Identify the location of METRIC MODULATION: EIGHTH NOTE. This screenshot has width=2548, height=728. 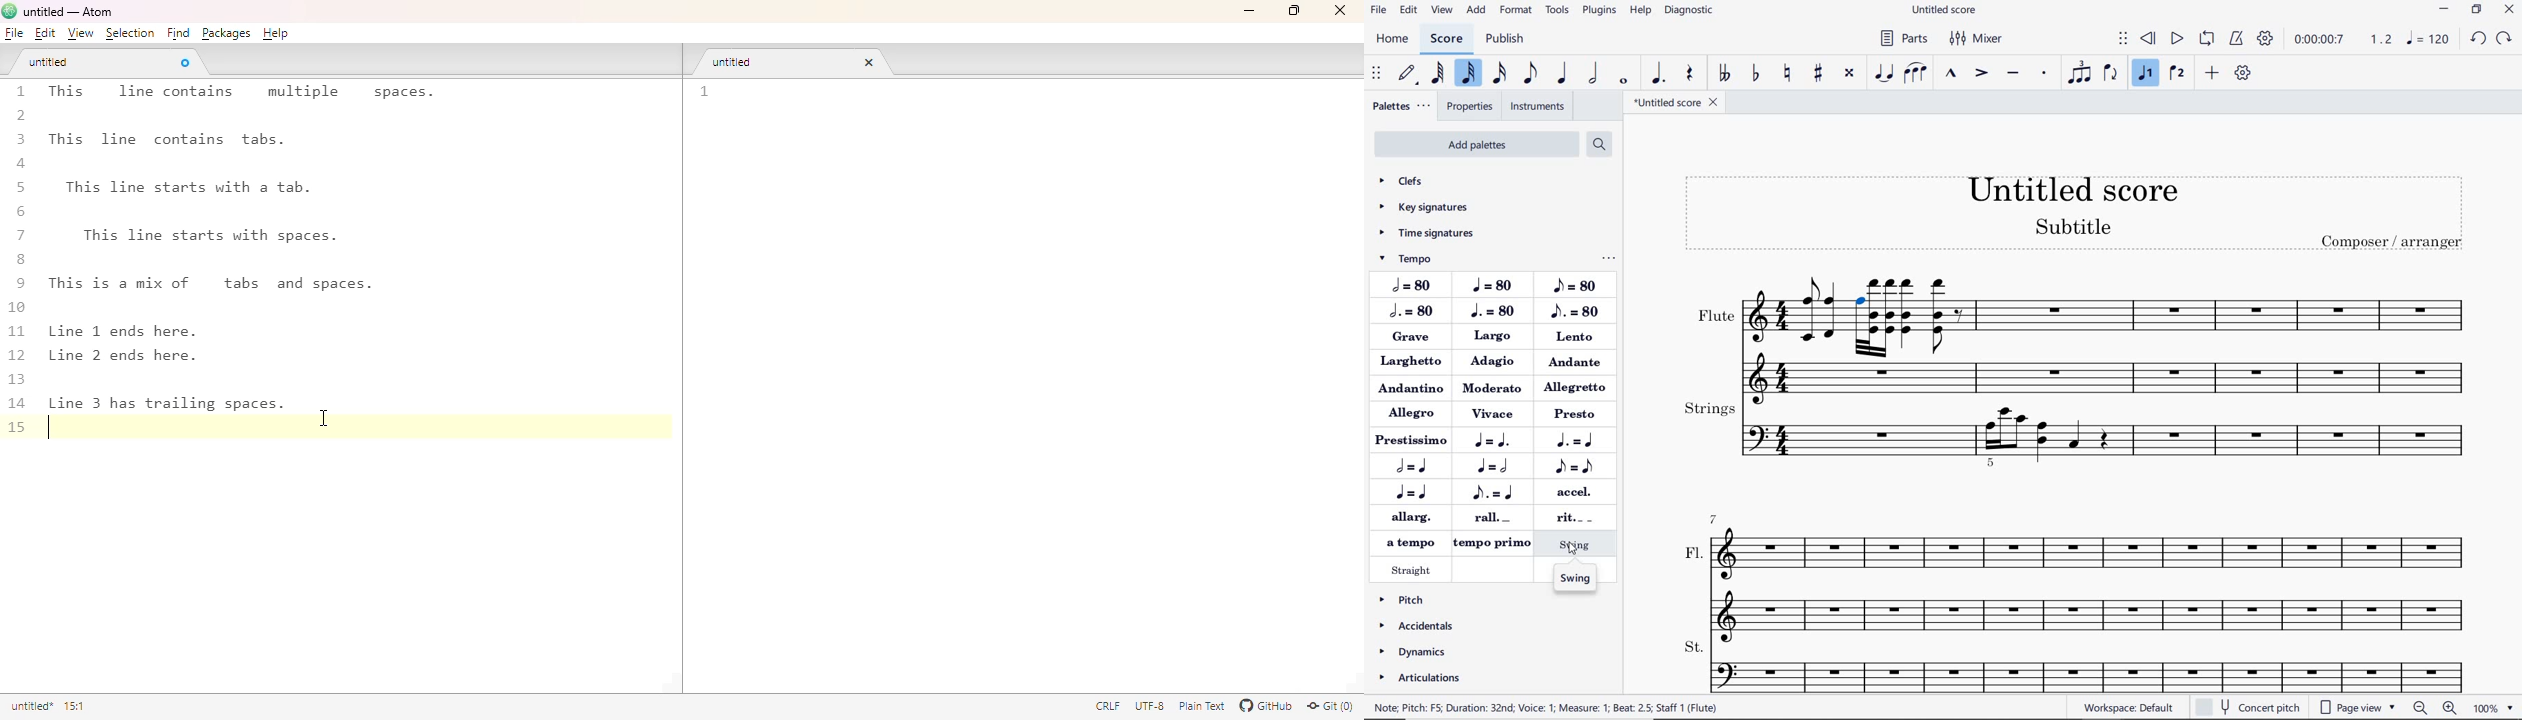
(1573, 466).